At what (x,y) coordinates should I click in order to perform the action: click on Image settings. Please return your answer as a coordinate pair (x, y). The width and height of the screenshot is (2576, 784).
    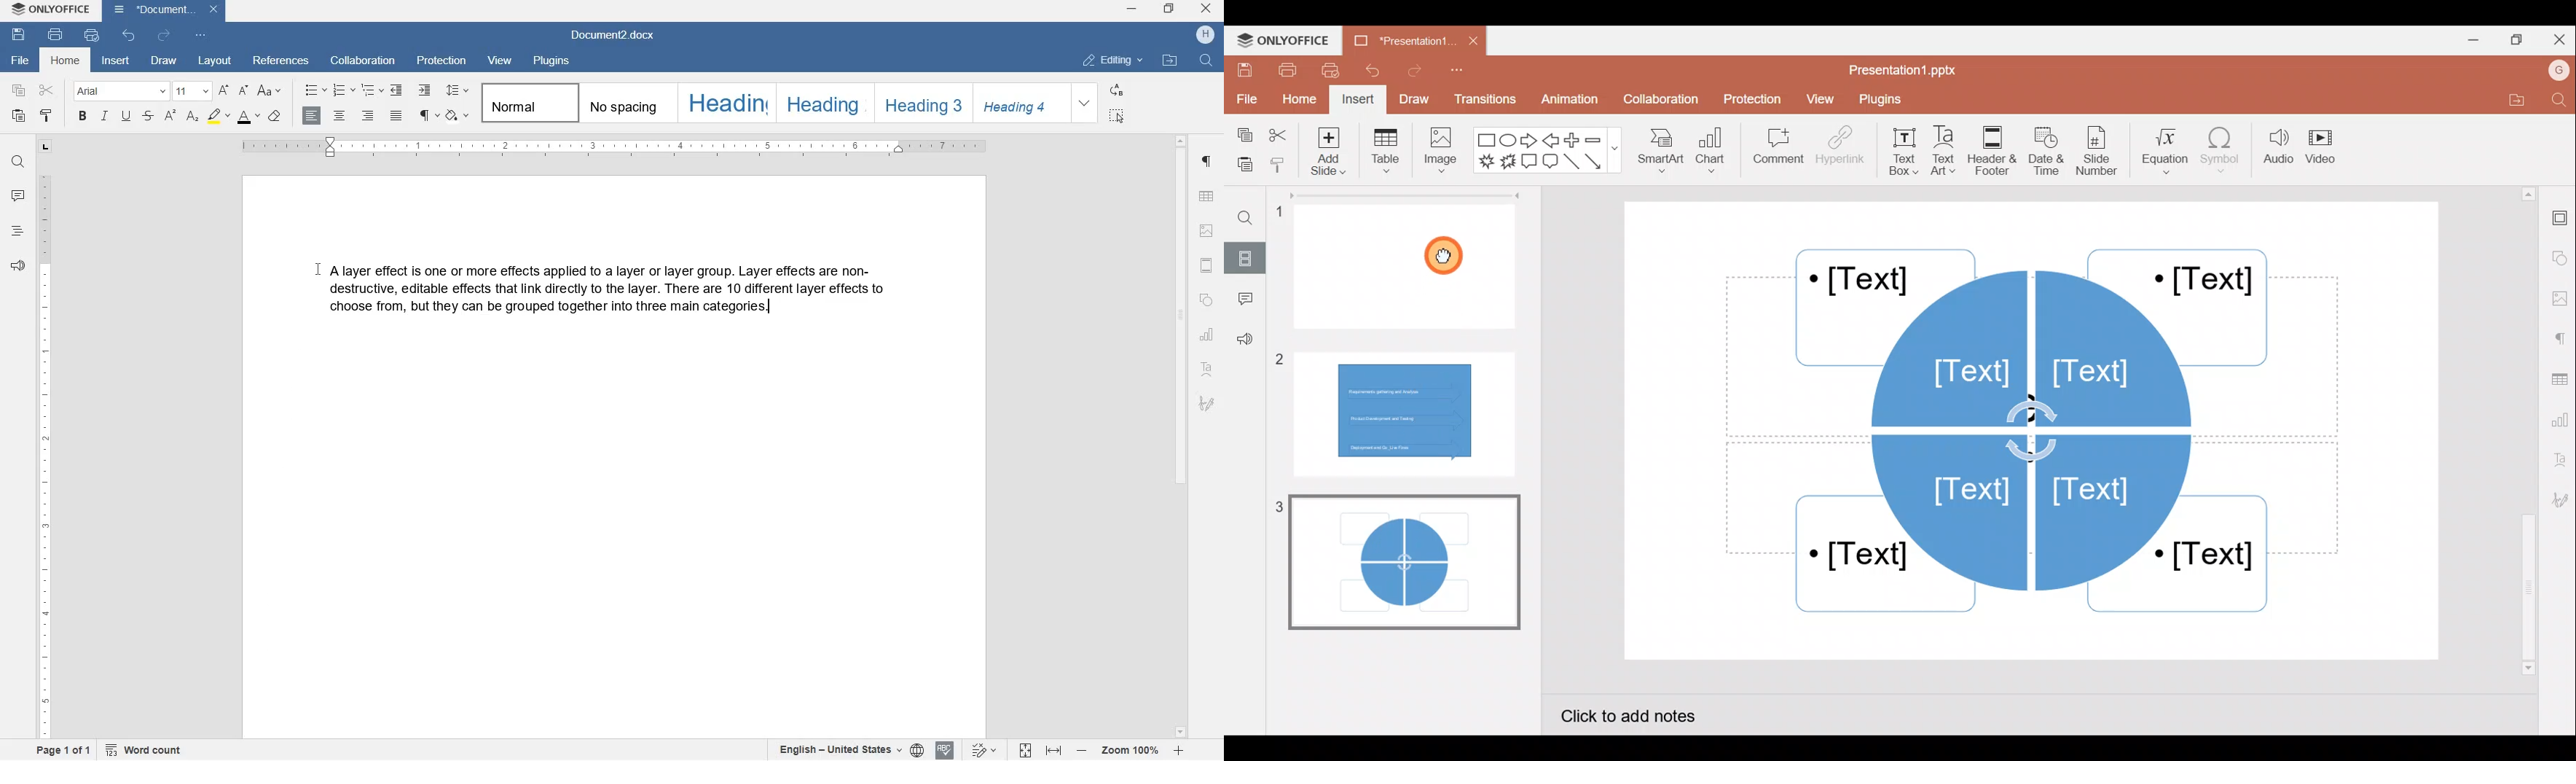
    Looking at the image, I should click on (2558, 296).